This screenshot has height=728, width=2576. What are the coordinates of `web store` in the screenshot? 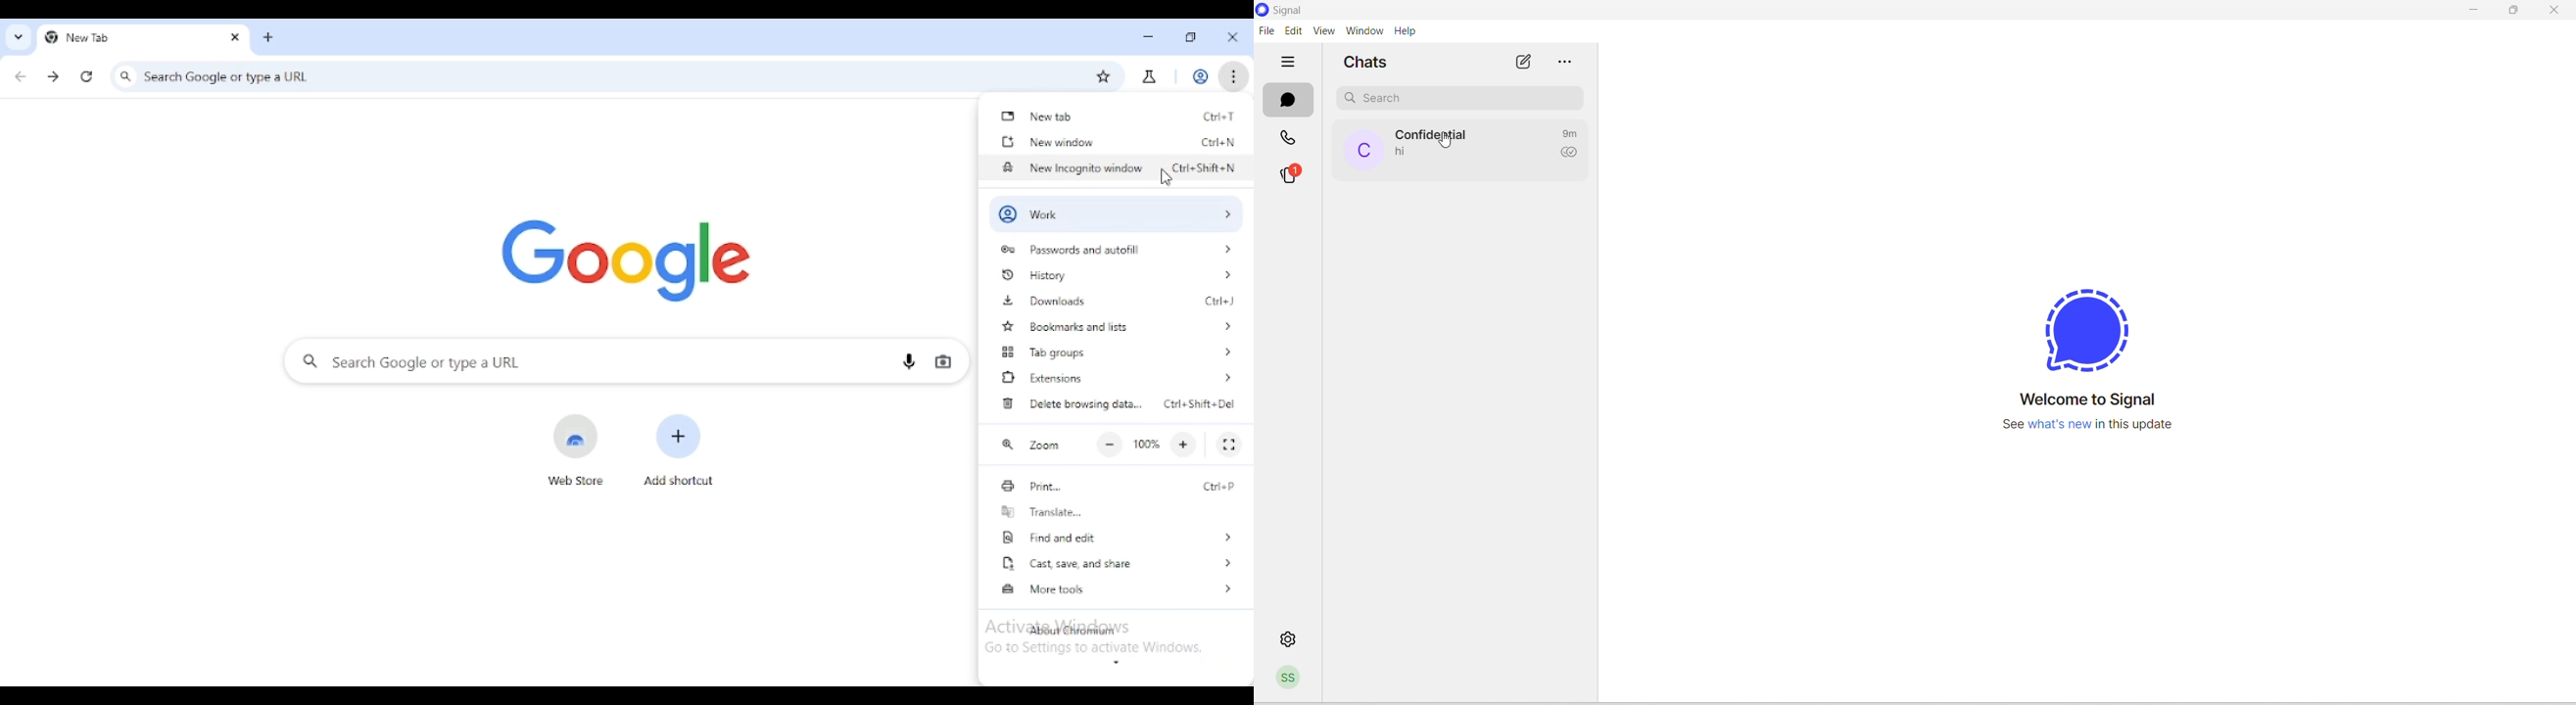 It's located at (577, 450).